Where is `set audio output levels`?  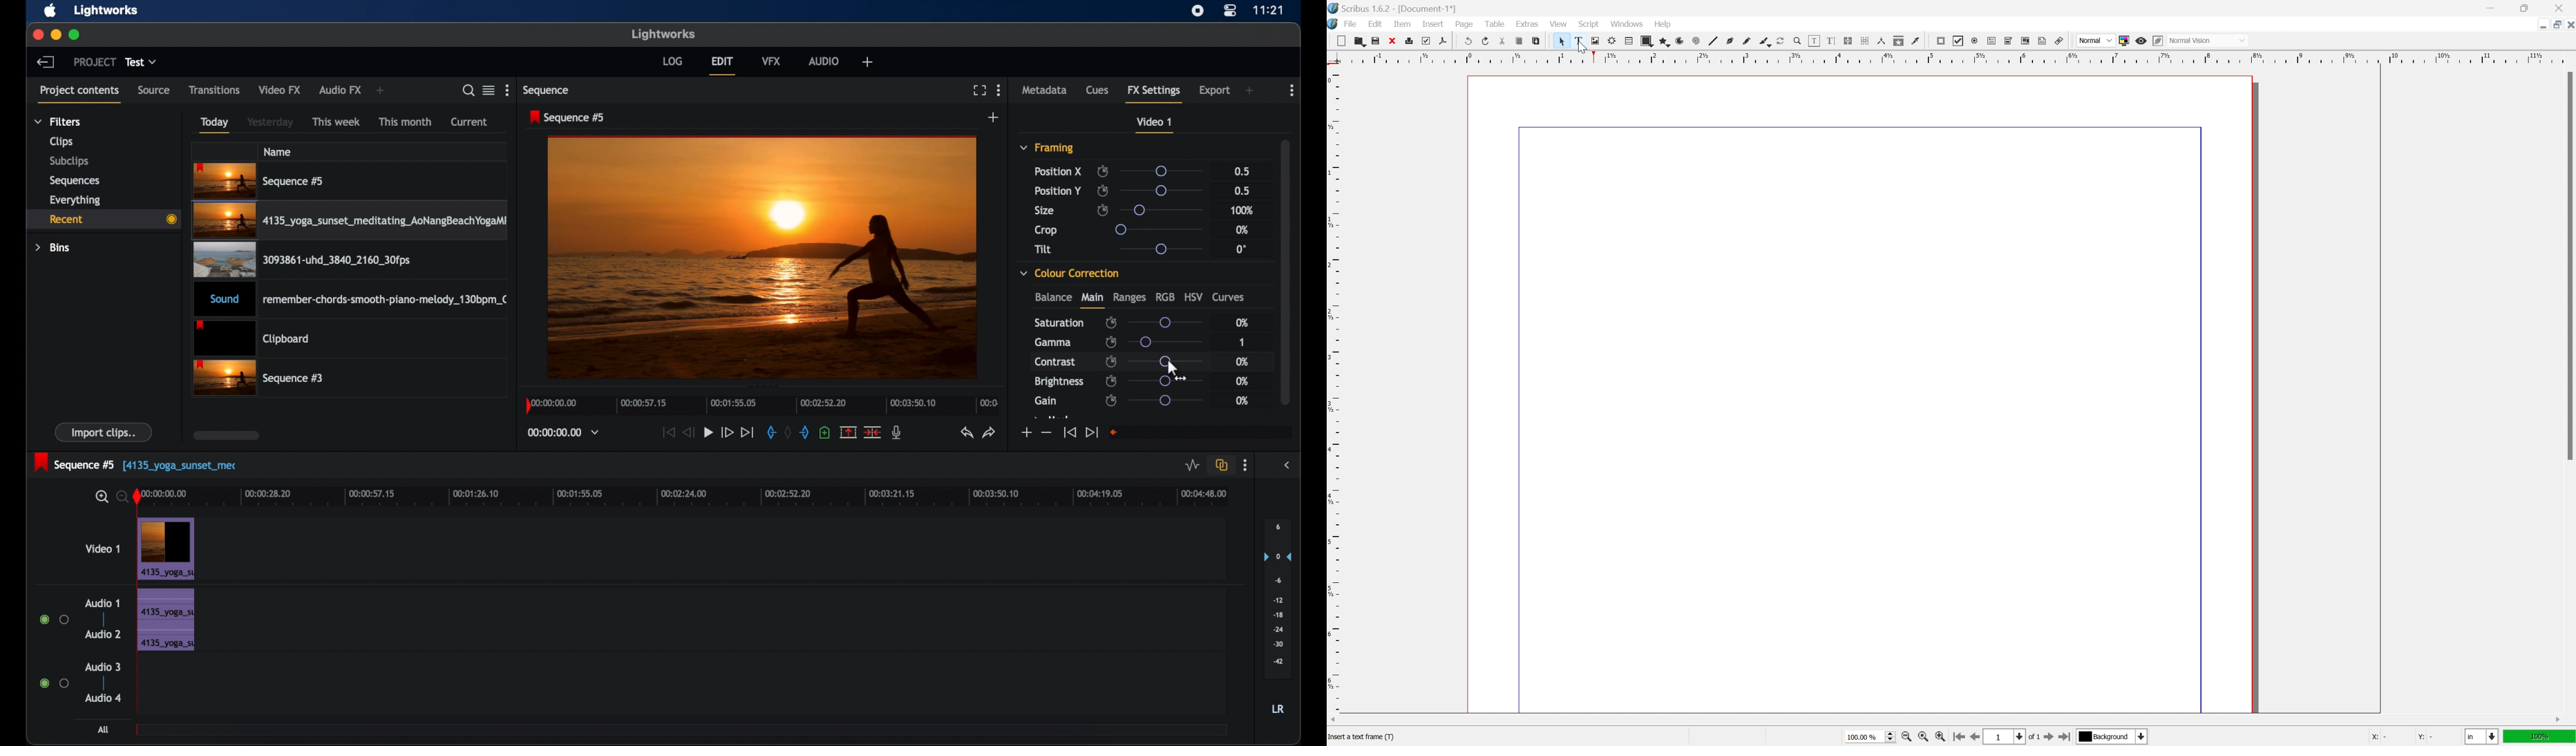
set audio output levels is located at coordinates (1278, 597).